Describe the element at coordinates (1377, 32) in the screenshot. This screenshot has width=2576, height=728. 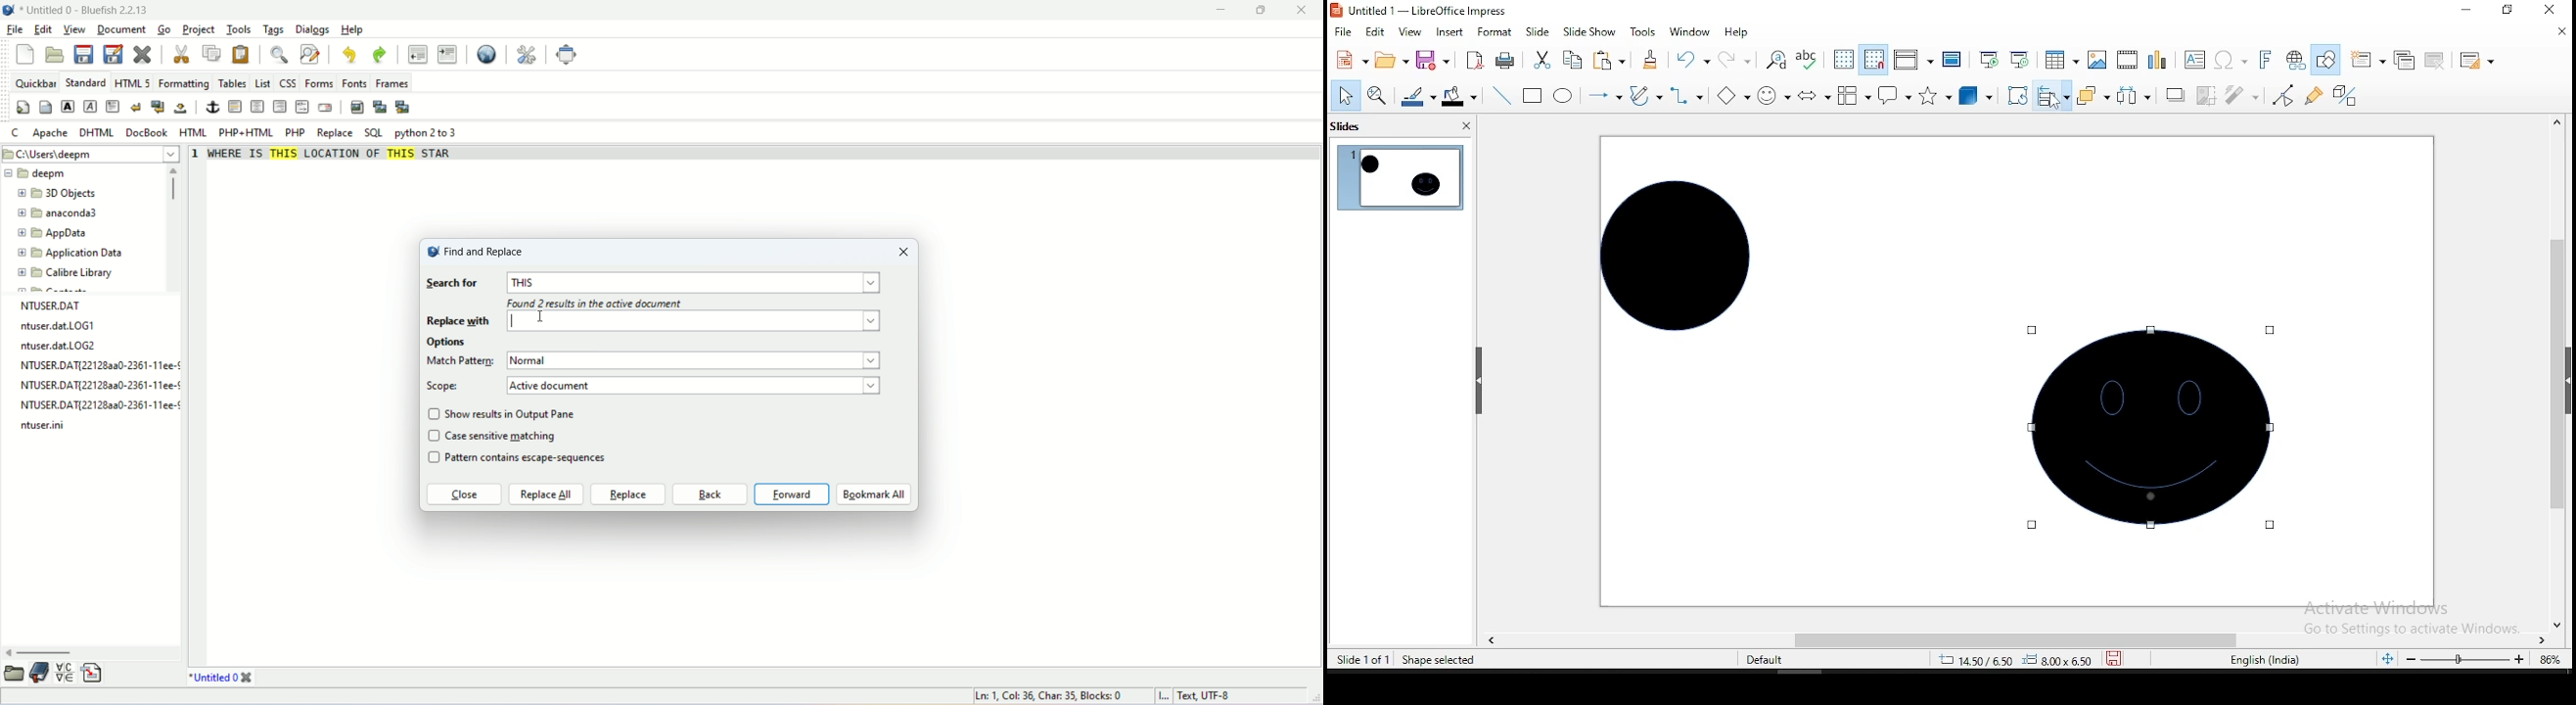
I see `edit` at that location.